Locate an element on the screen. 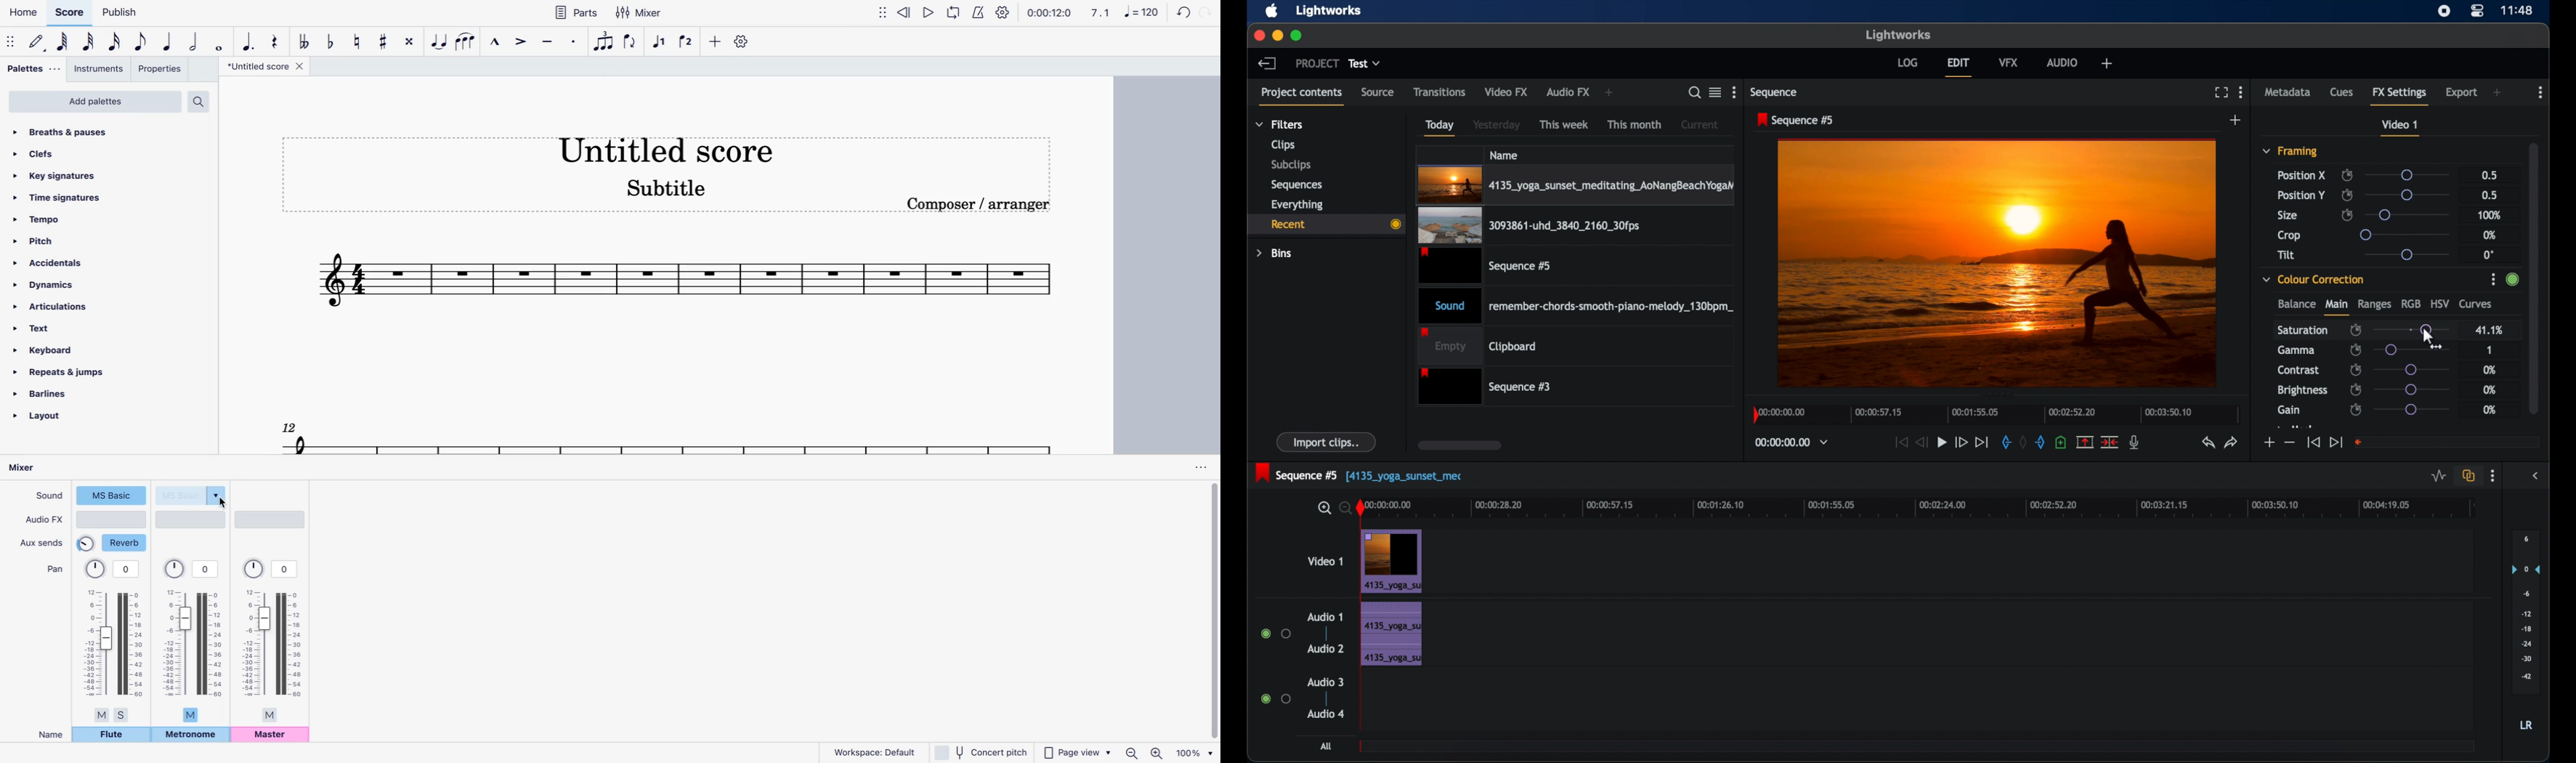  score is located at coordinates (651, 435).